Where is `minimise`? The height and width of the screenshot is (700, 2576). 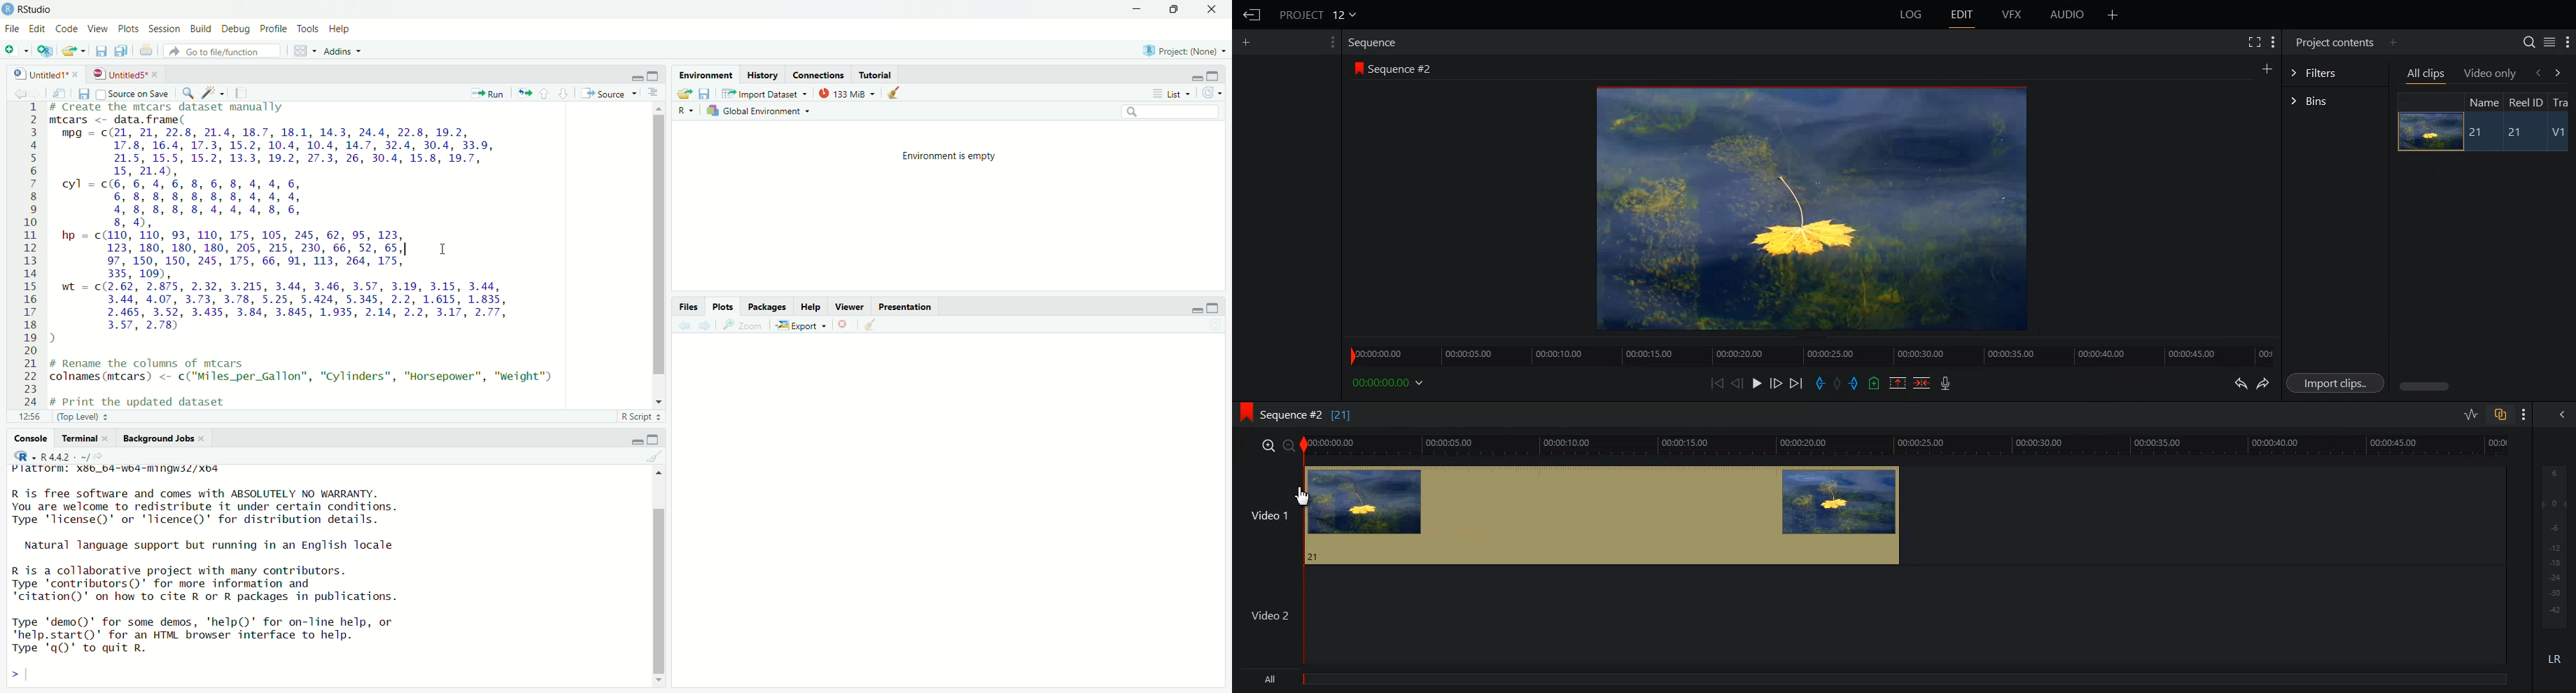 minimise is located at coordinates (1191, 75).